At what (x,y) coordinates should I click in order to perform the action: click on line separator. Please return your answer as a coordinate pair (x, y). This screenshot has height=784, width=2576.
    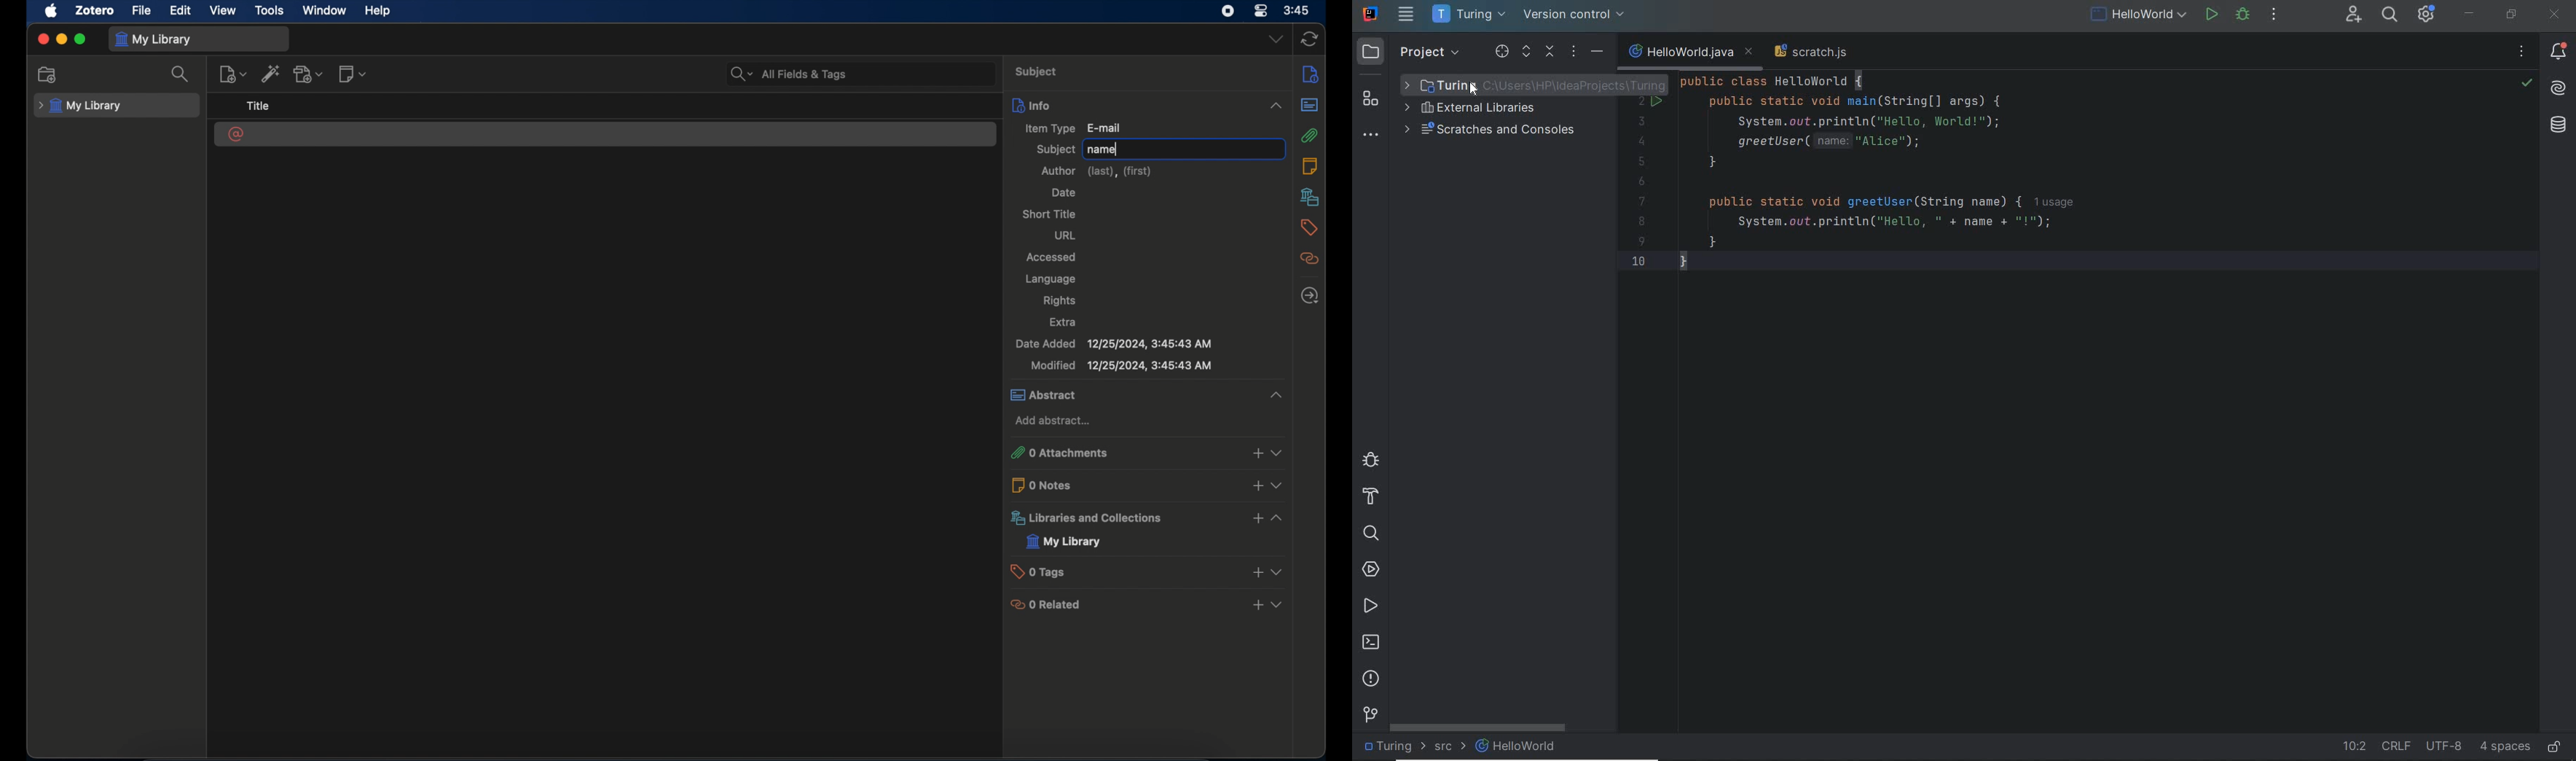
    Looking at the image, I should click on (2398, 746).